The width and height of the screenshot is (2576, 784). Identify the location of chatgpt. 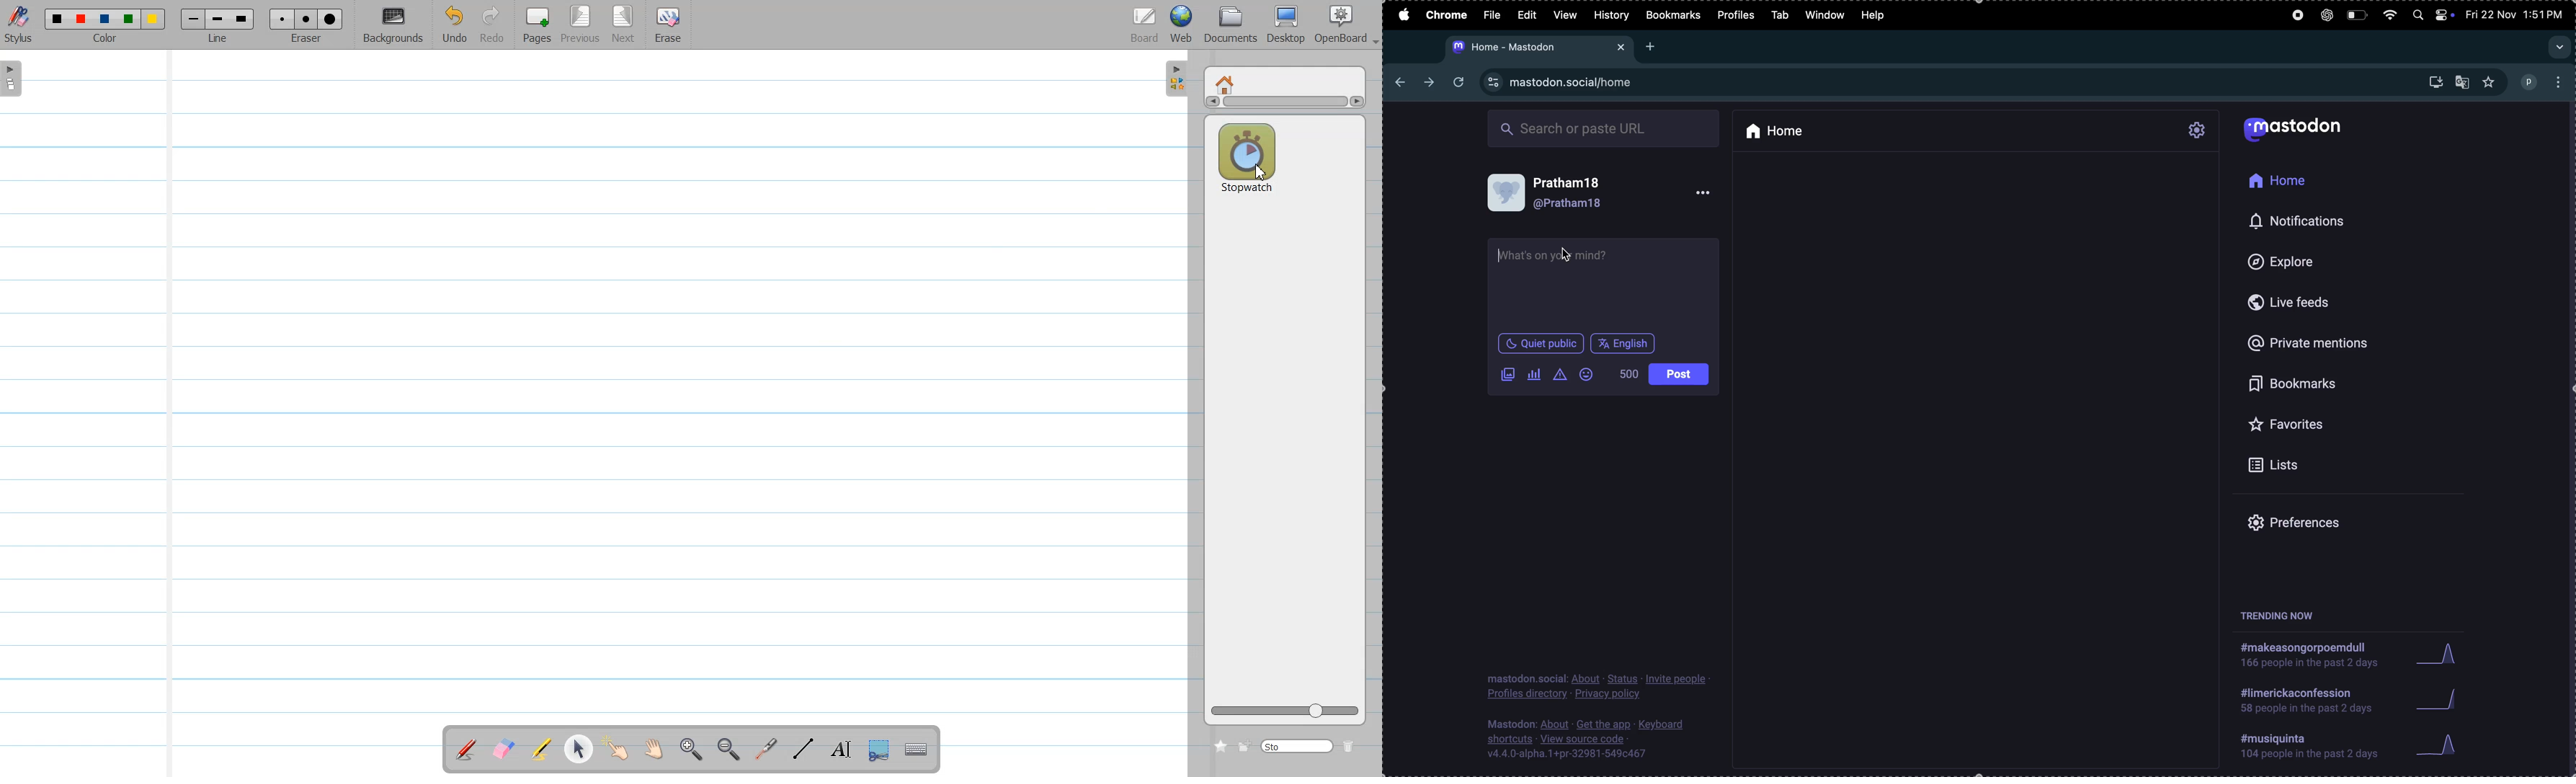
(2325, 15).